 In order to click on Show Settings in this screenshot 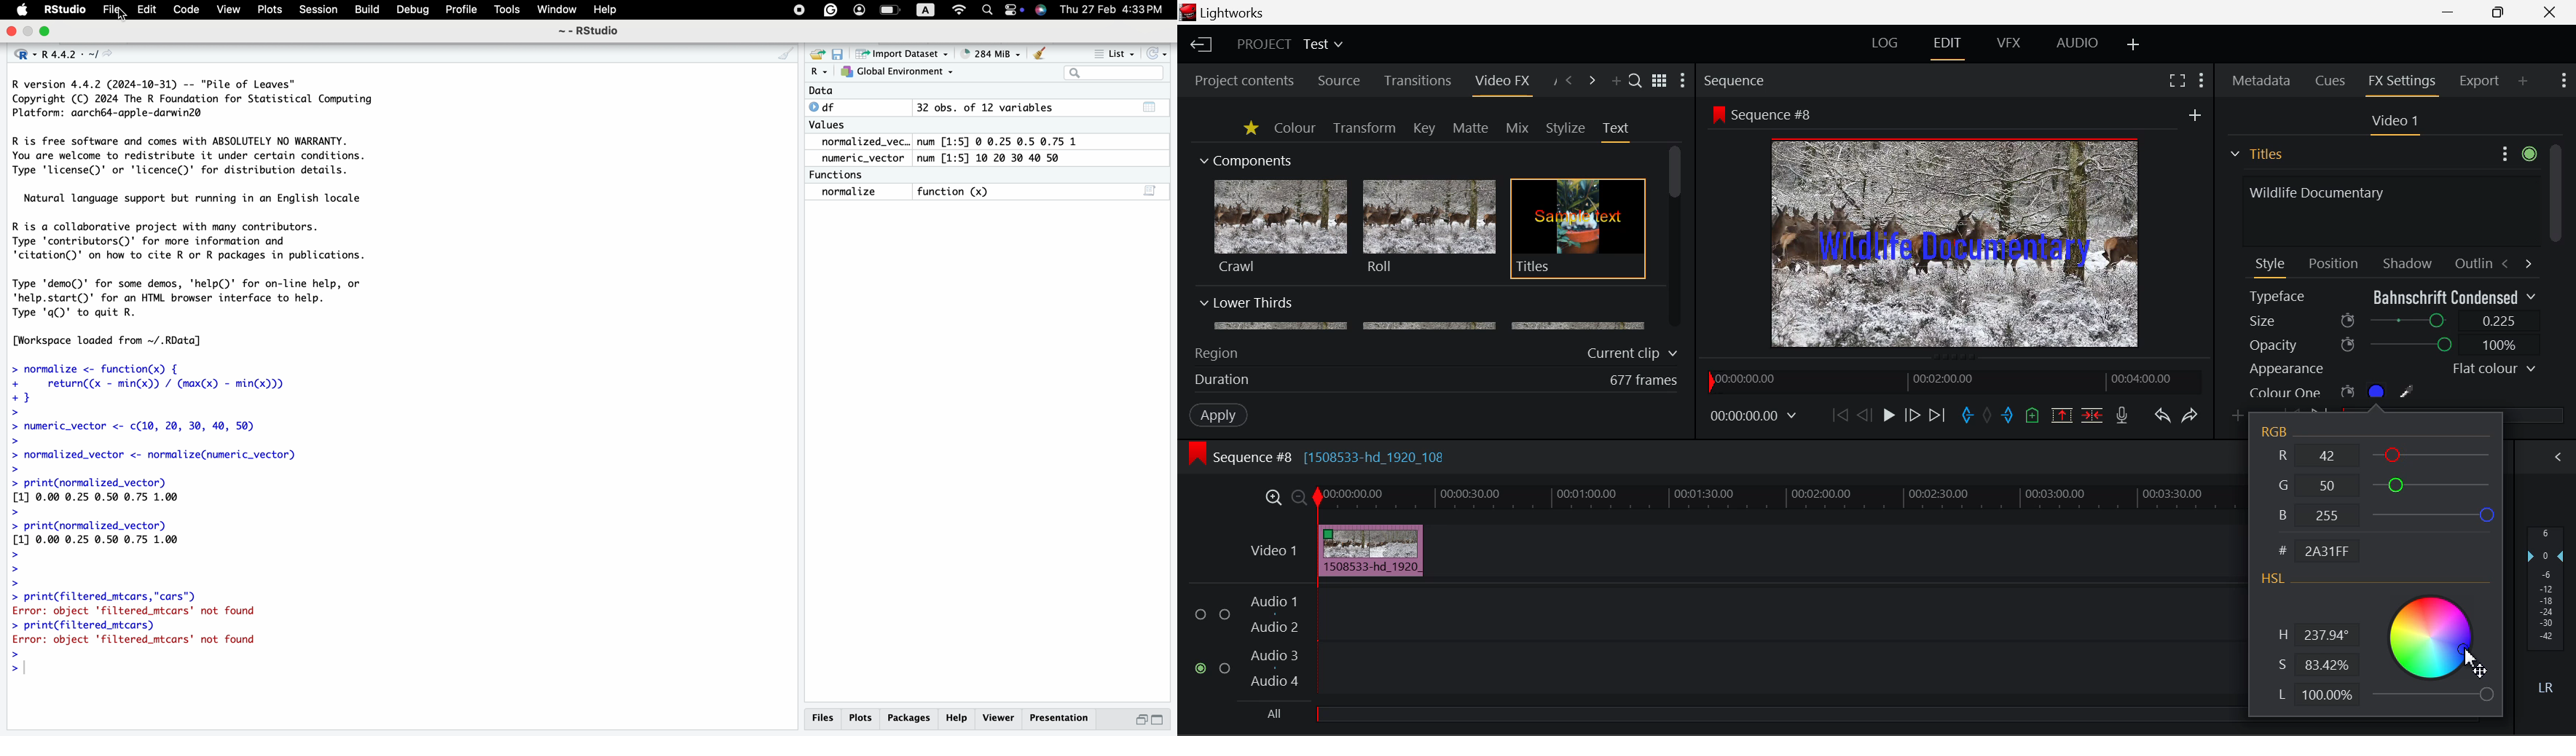, I will do `click(2564, 79)`.